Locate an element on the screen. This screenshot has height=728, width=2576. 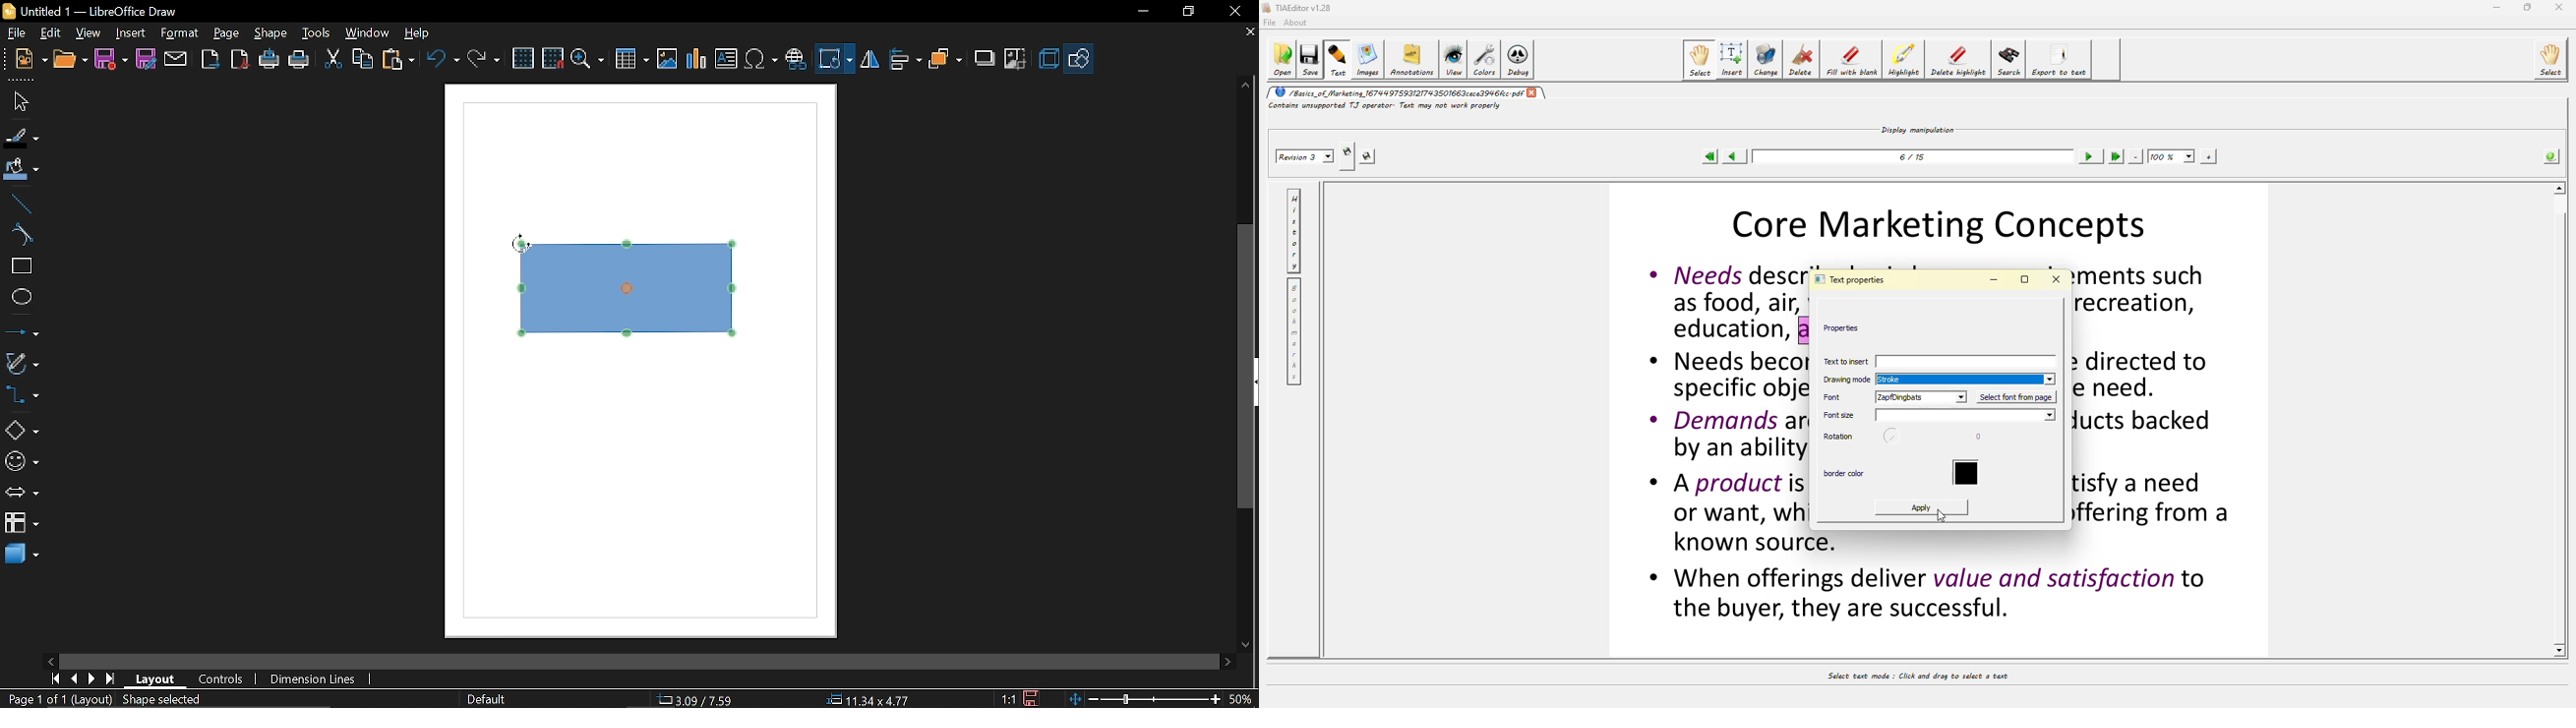
close is located at coordinates (1233, 11).